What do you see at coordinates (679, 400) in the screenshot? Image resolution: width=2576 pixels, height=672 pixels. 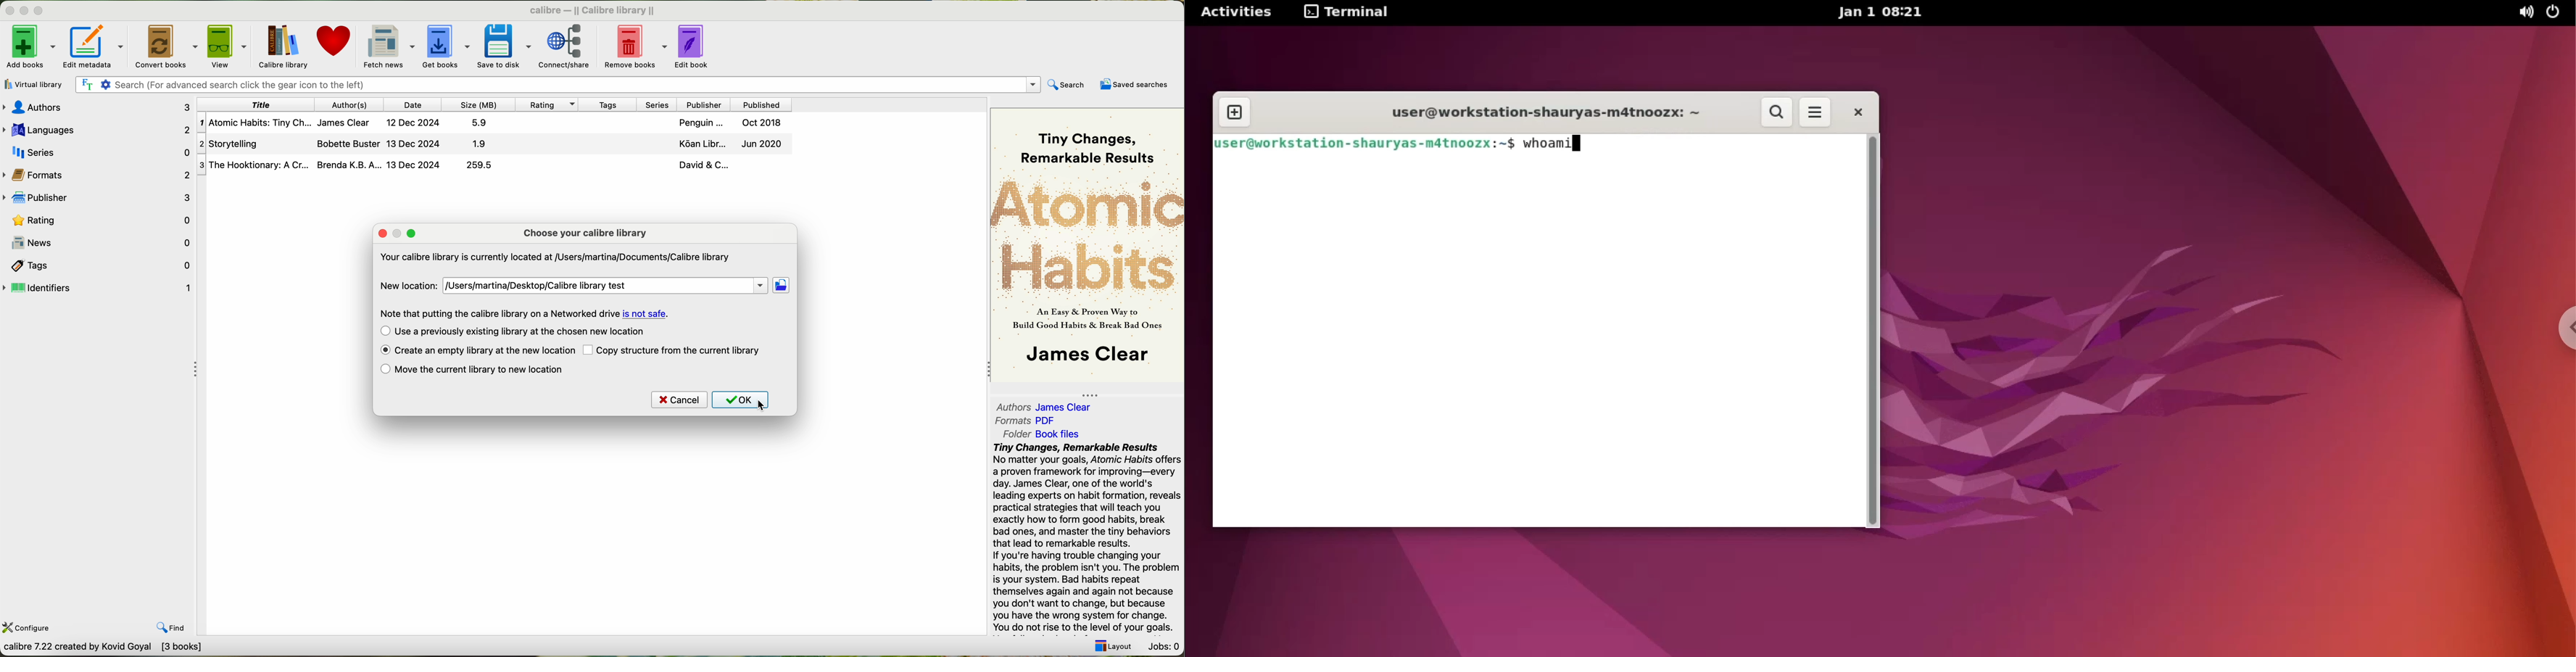 I see `cancel button` at bounding box center [679, 400].